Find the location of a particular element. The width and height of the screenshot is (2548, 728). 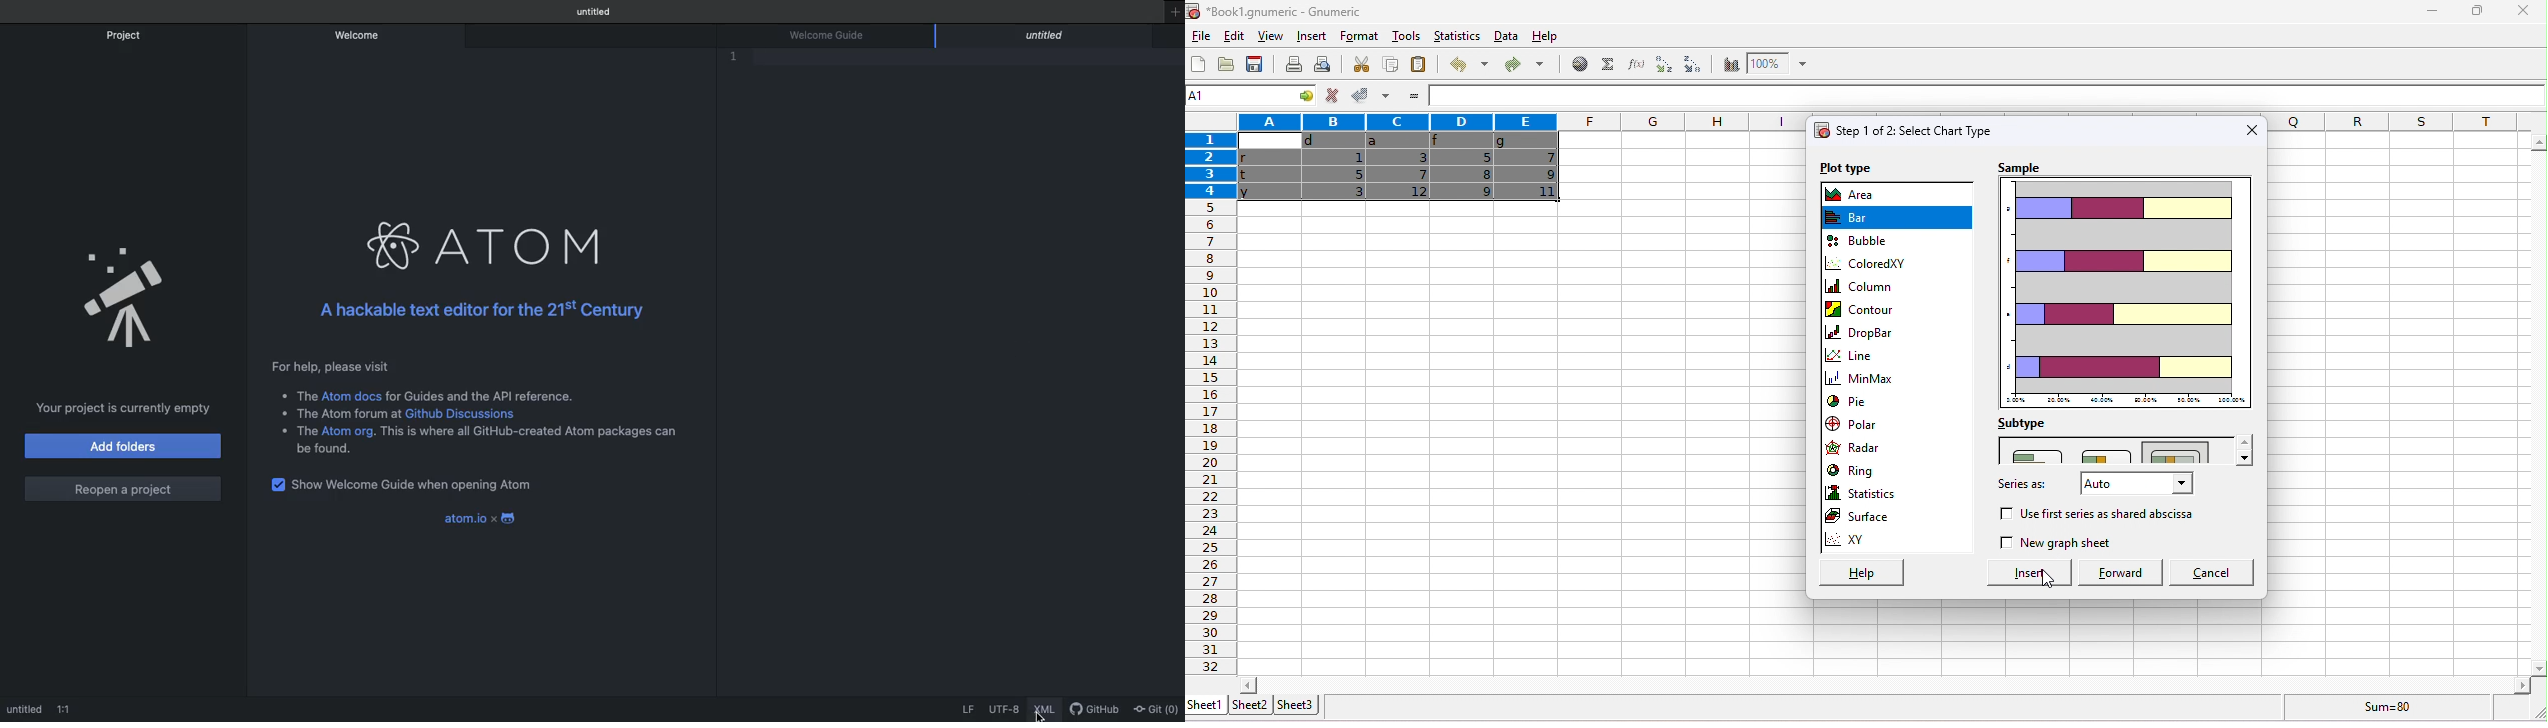

vertical slider is located at coordinates (2538, 403).